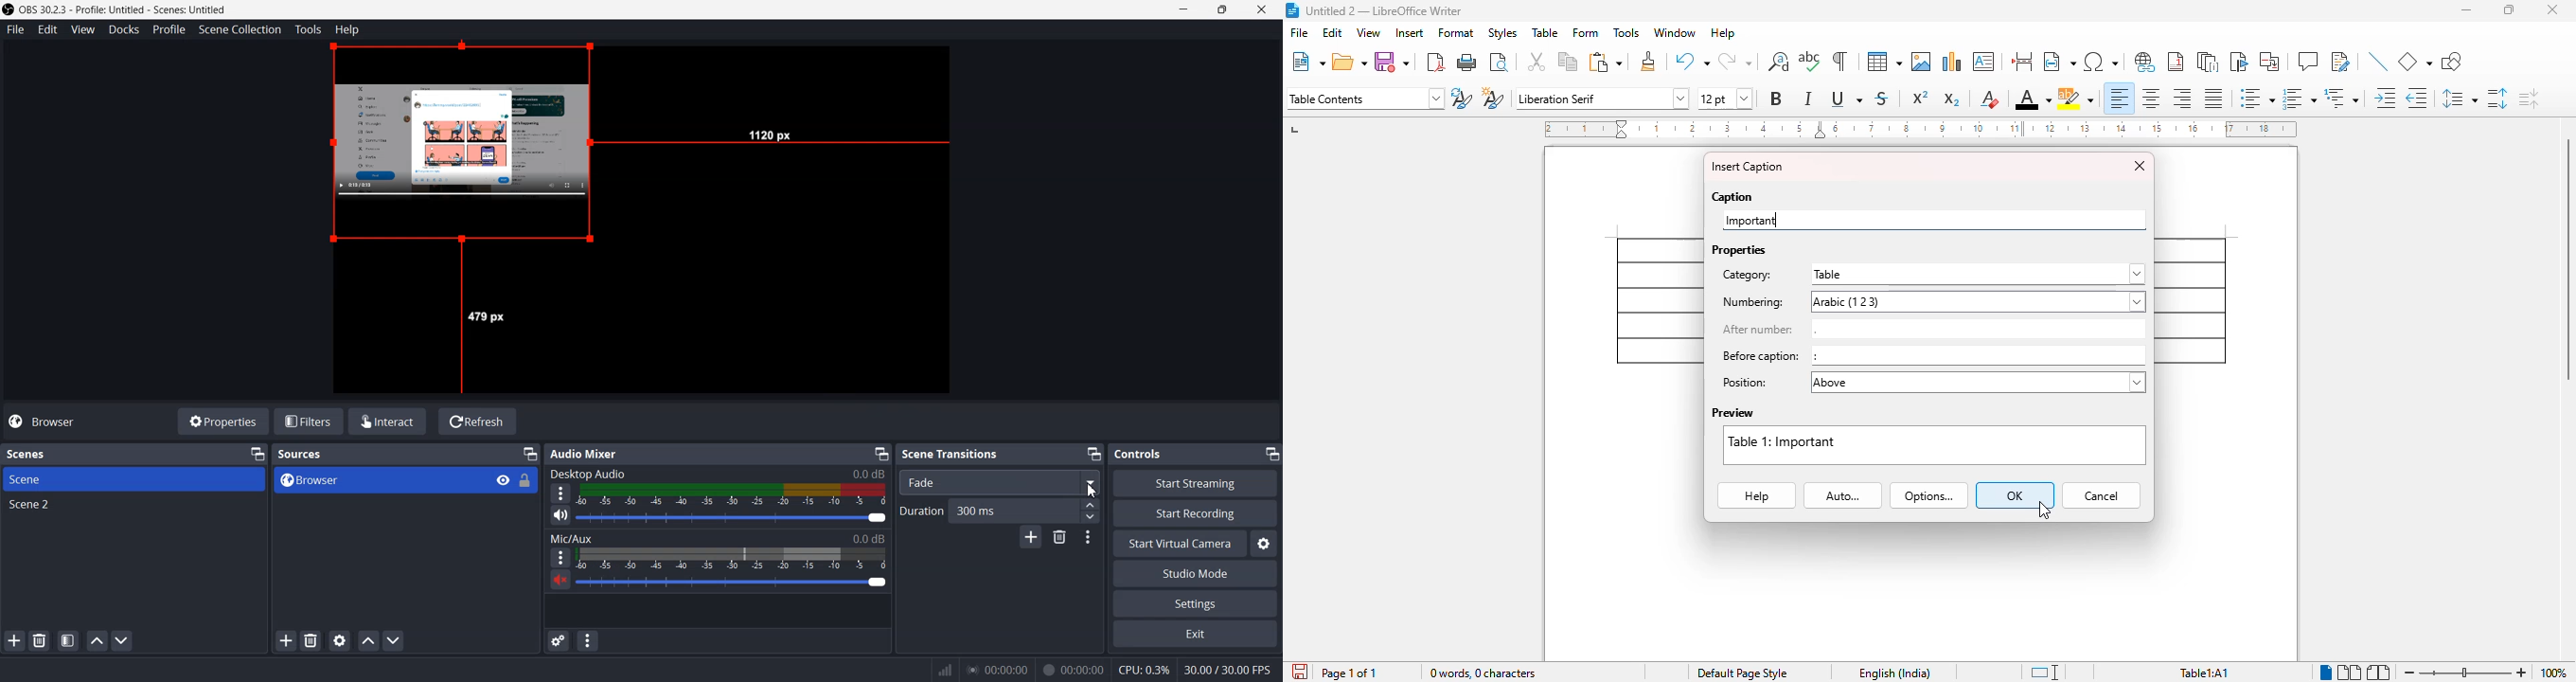  Describe the element at coordinates (1483, 673) in the screenshot. I see `word and character count` at that location.